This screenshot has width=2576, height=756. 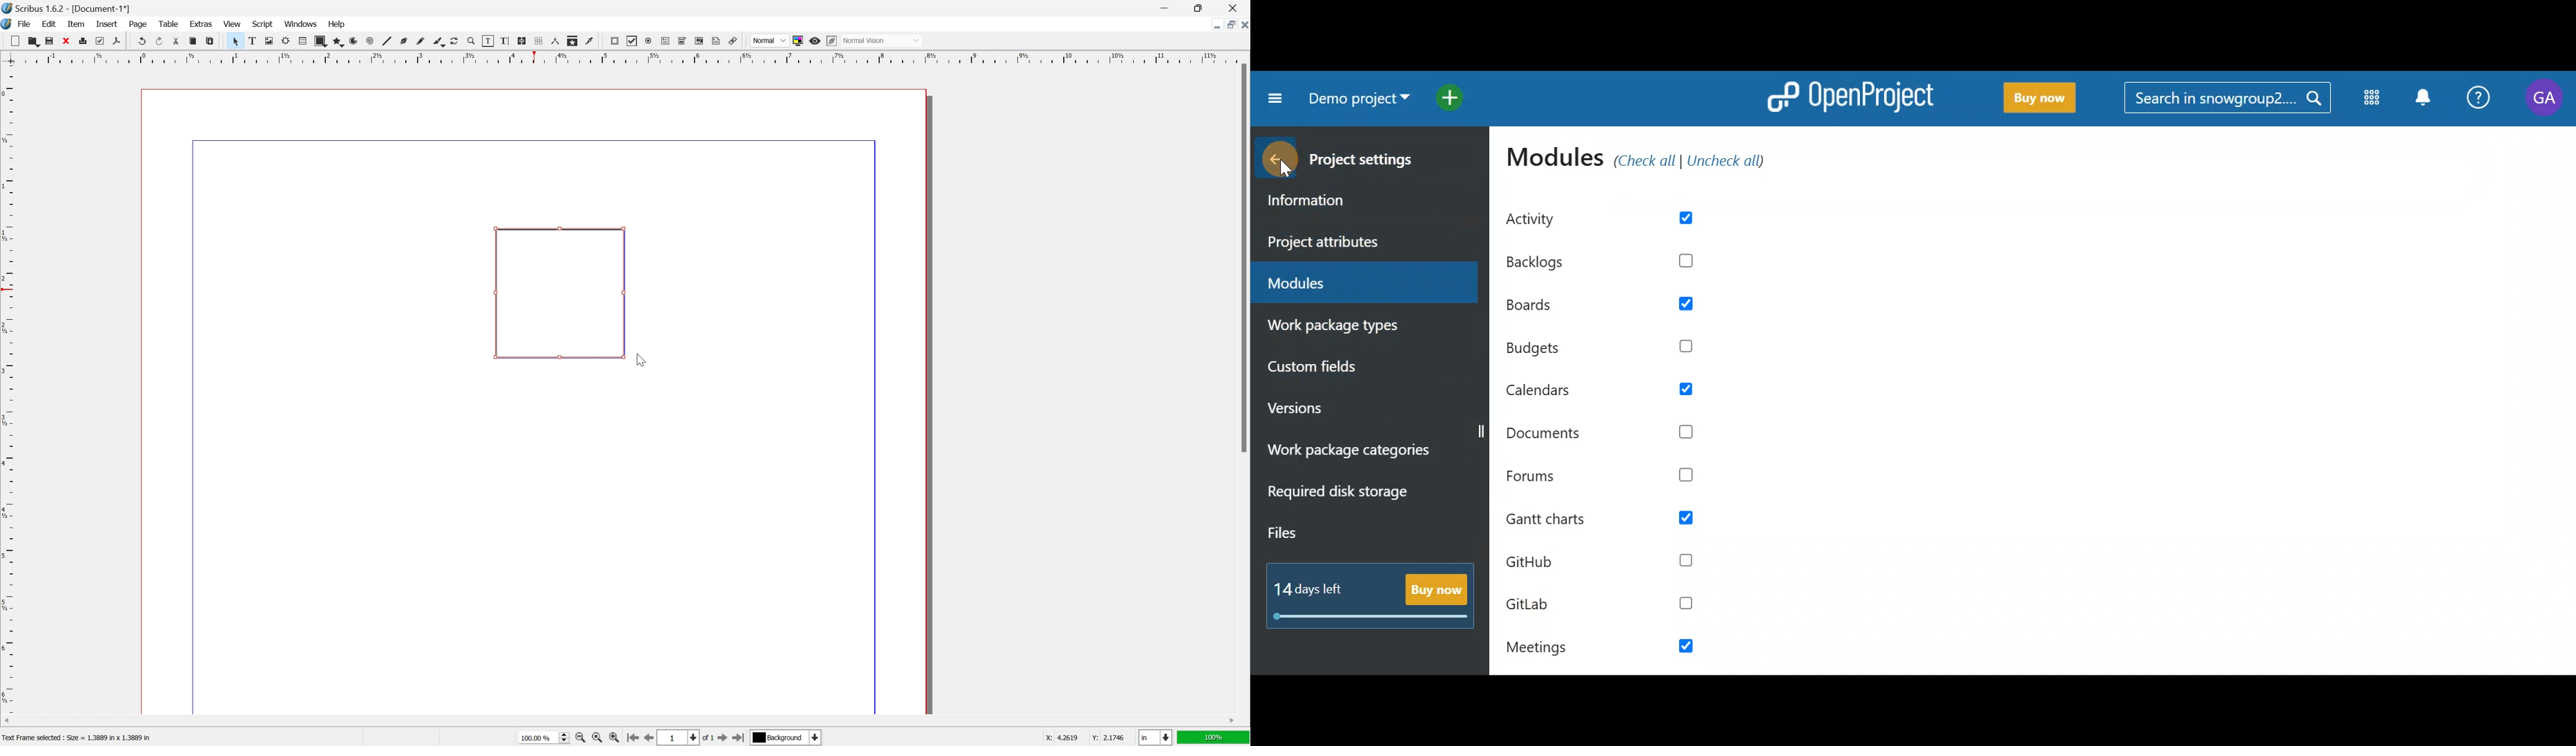 What do you see at coordinates (1321, 410) in the screenshot?
I see `Versions` at bounding box center [1321, 410].